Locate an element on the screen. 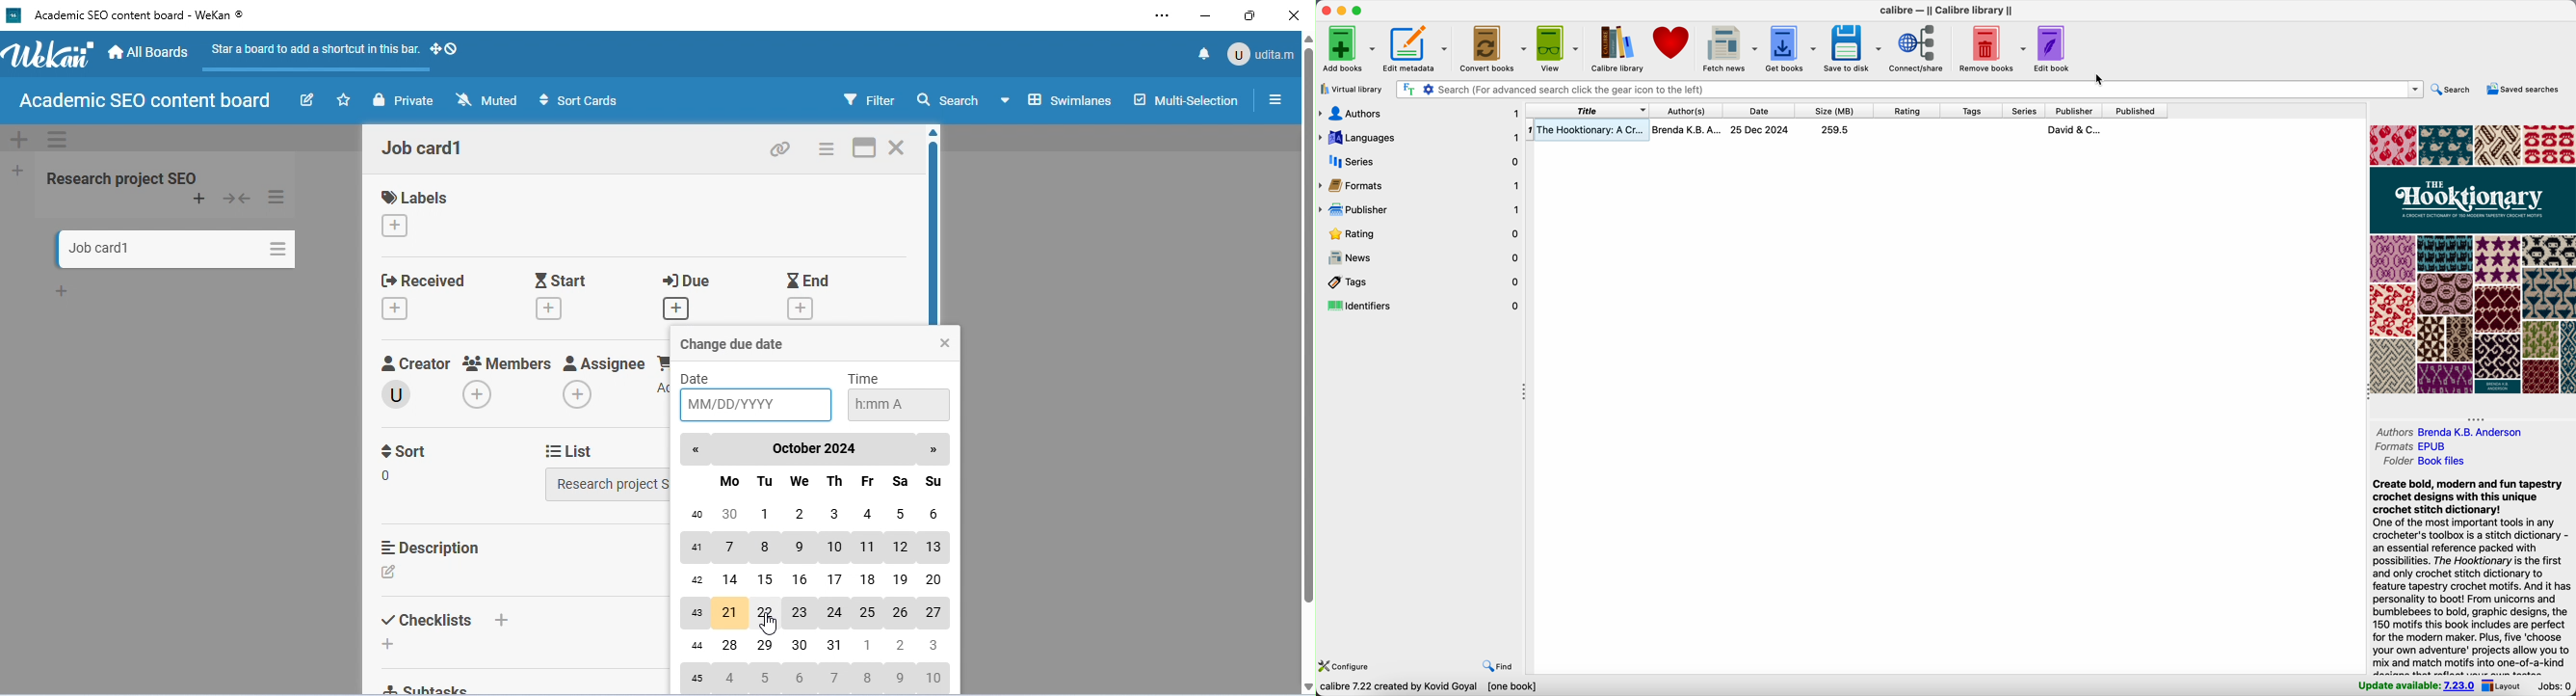 This screenshot has height=700, width=2576. cursor is located at coordinates (2103, 80).